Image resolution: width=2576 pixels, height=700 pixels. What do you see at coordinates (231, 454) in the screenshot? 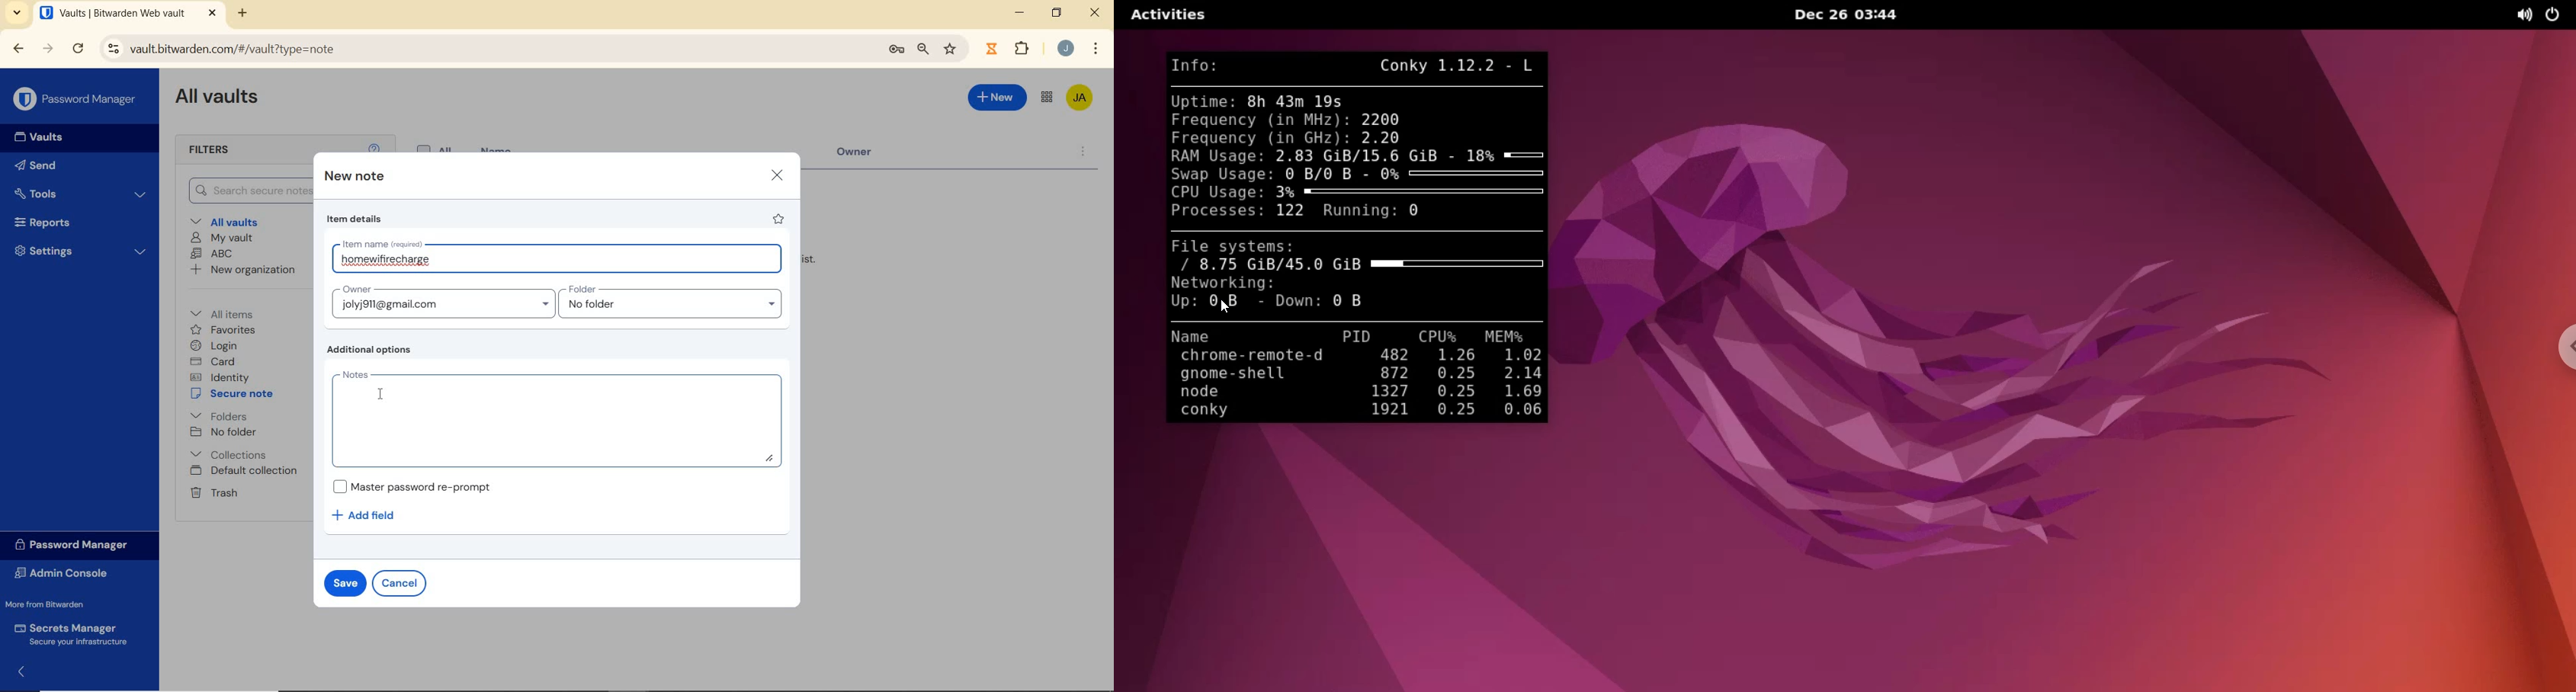
I see `Collections` at bounding box center [231, 454].